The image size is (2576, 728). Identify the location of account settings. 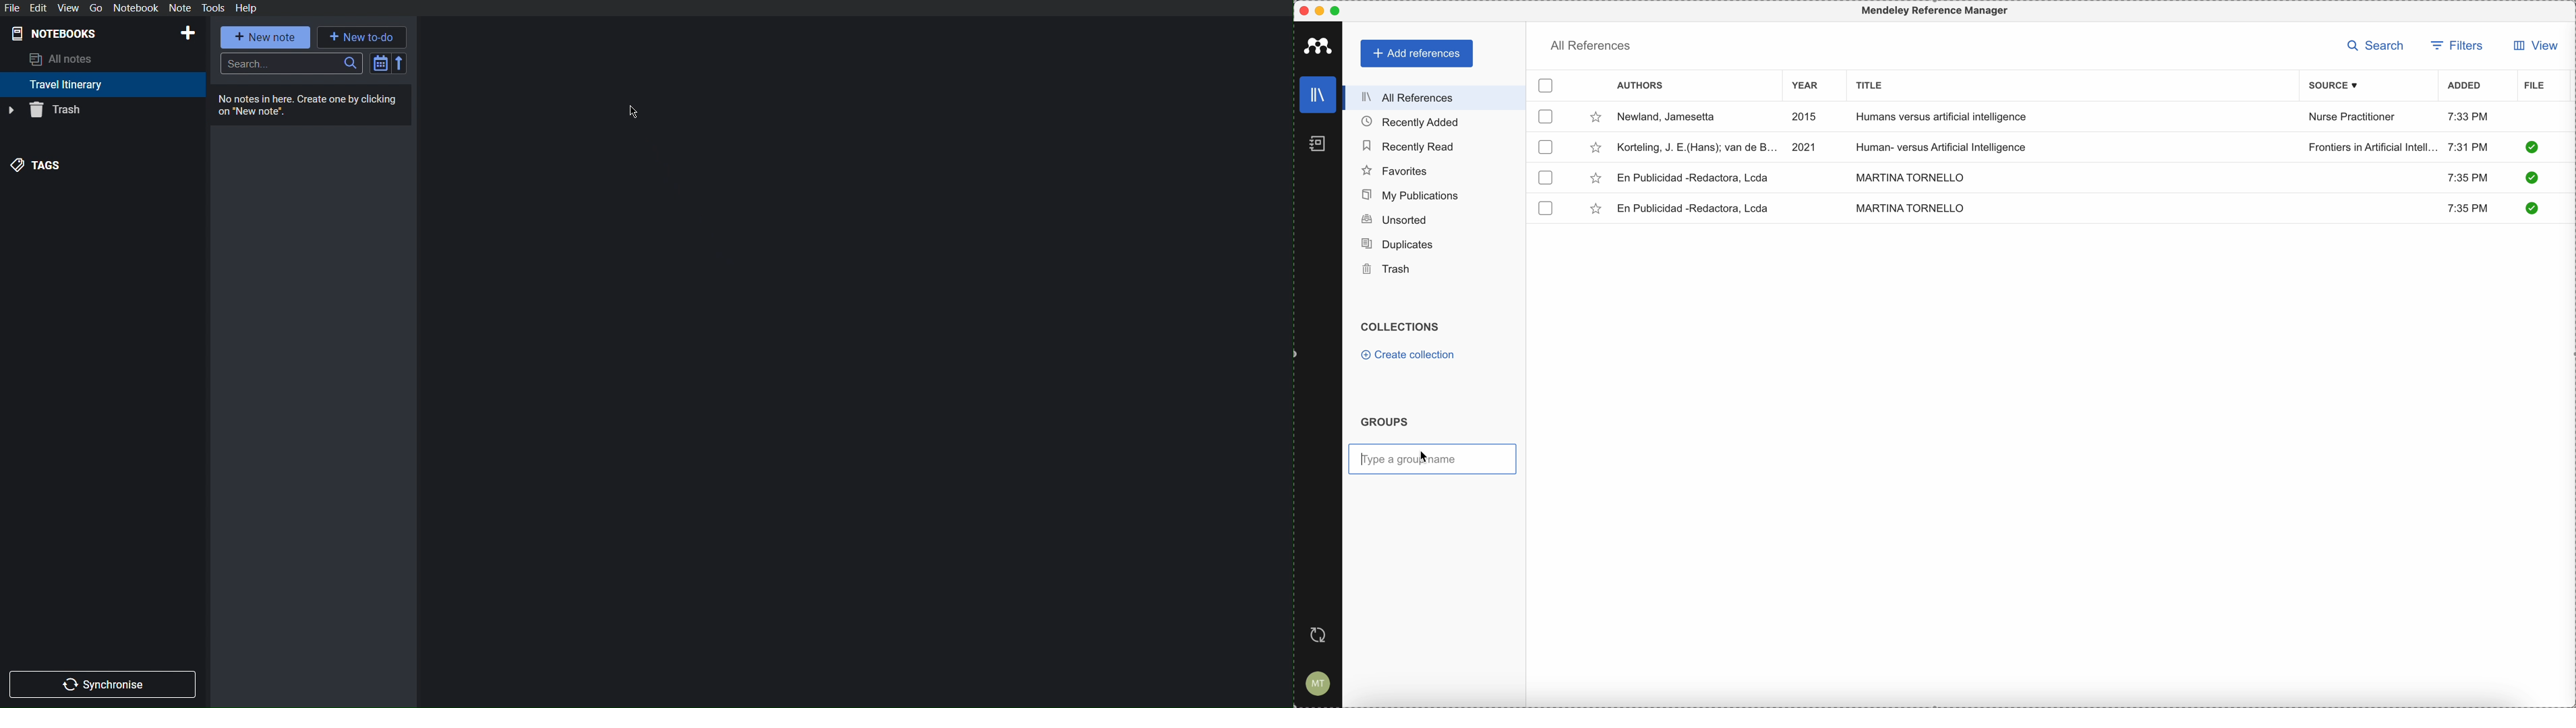
(1316, 684).